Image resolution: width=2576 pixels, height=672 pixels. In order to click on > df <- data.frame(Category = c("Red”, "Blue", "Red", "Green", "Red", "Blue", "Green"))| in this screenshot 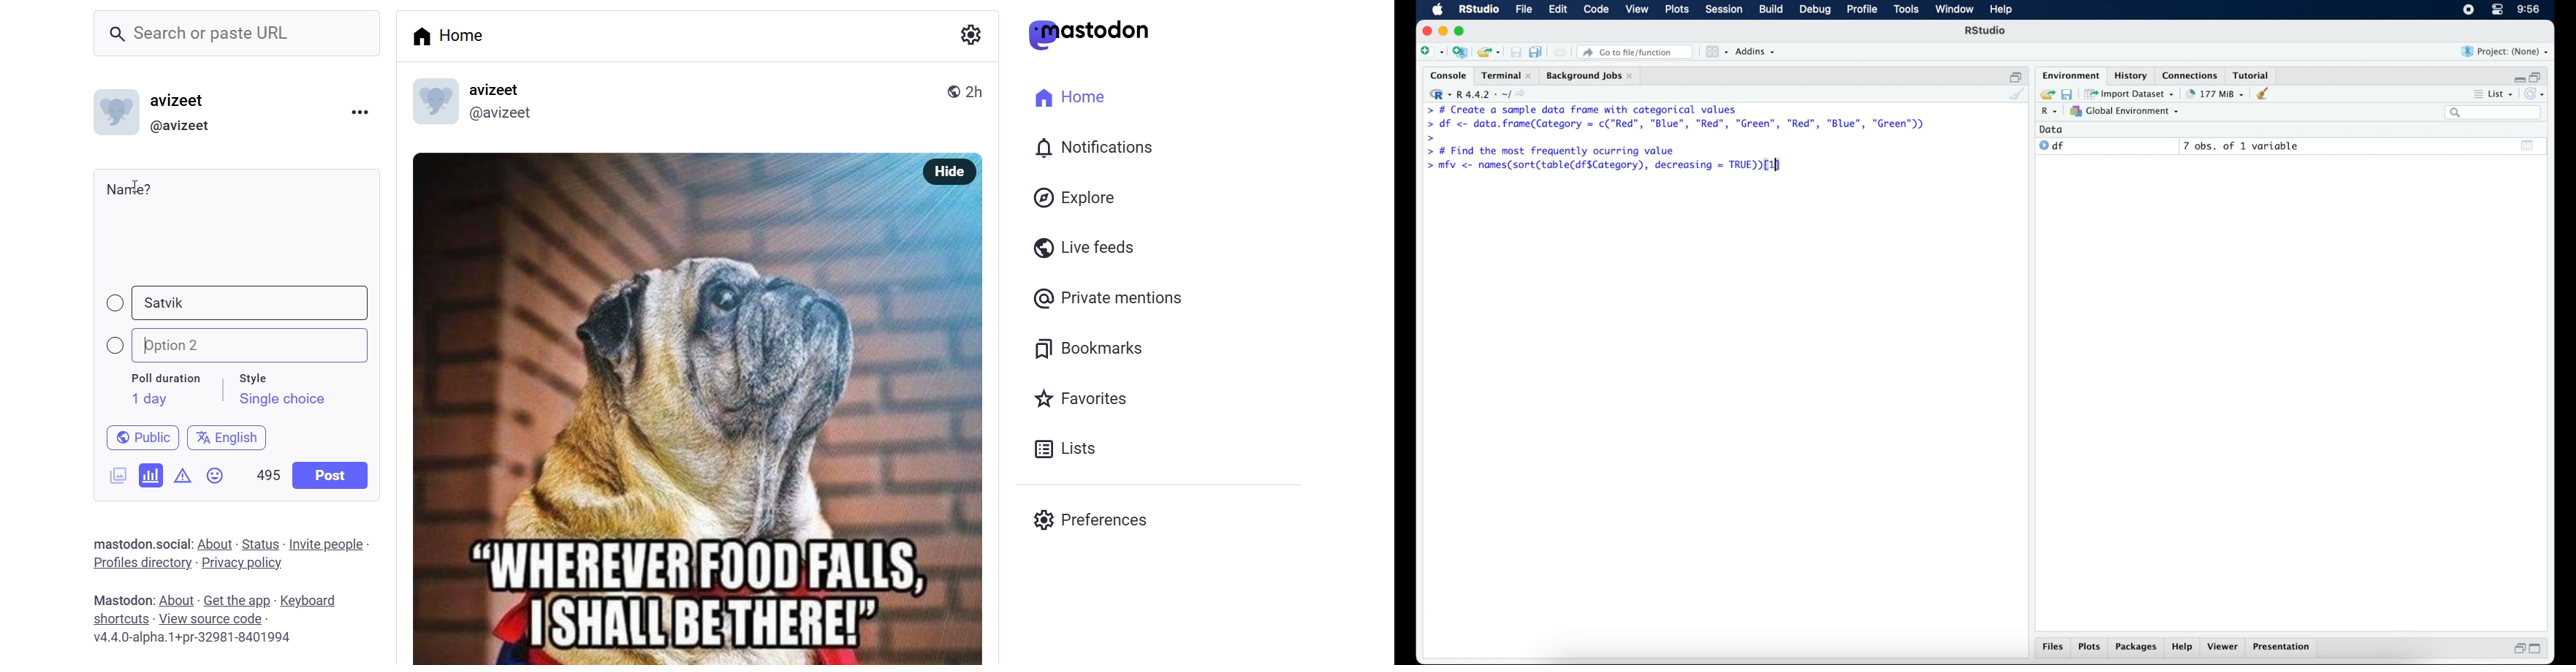, I will do `click(1678, 124)`.